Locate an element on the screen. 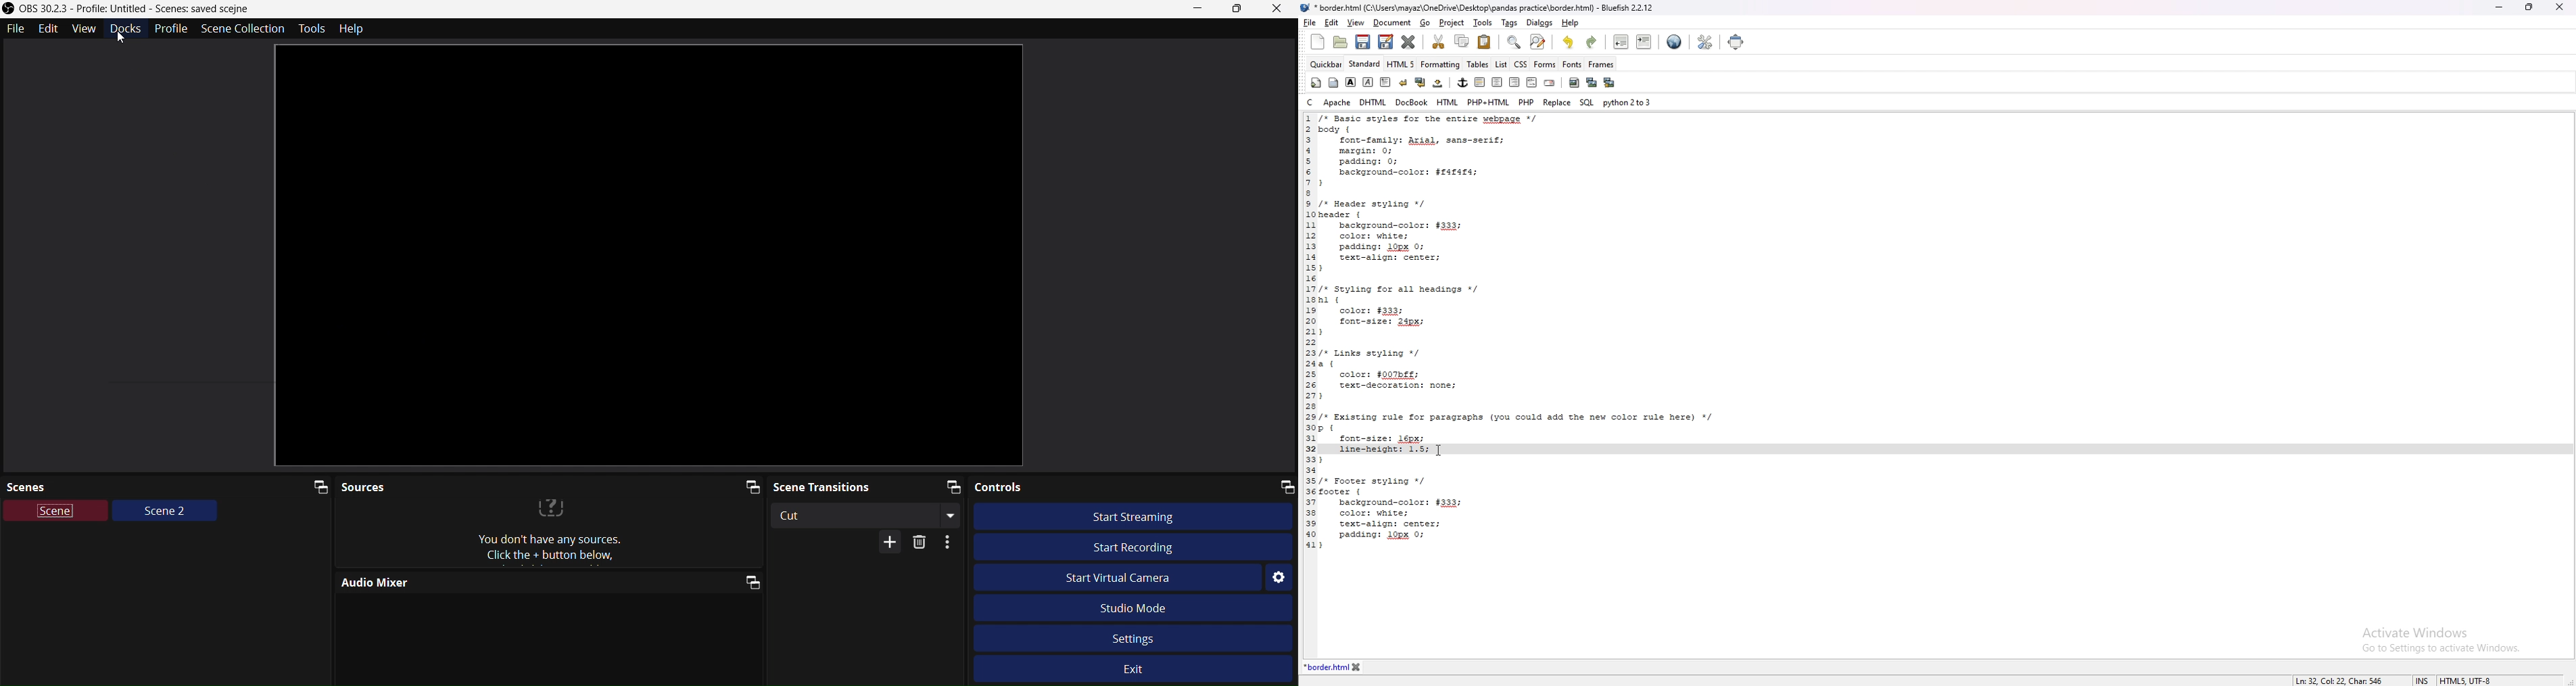 This screenshot has height=700, width=2576. go is located at coordinates (1426, 23).